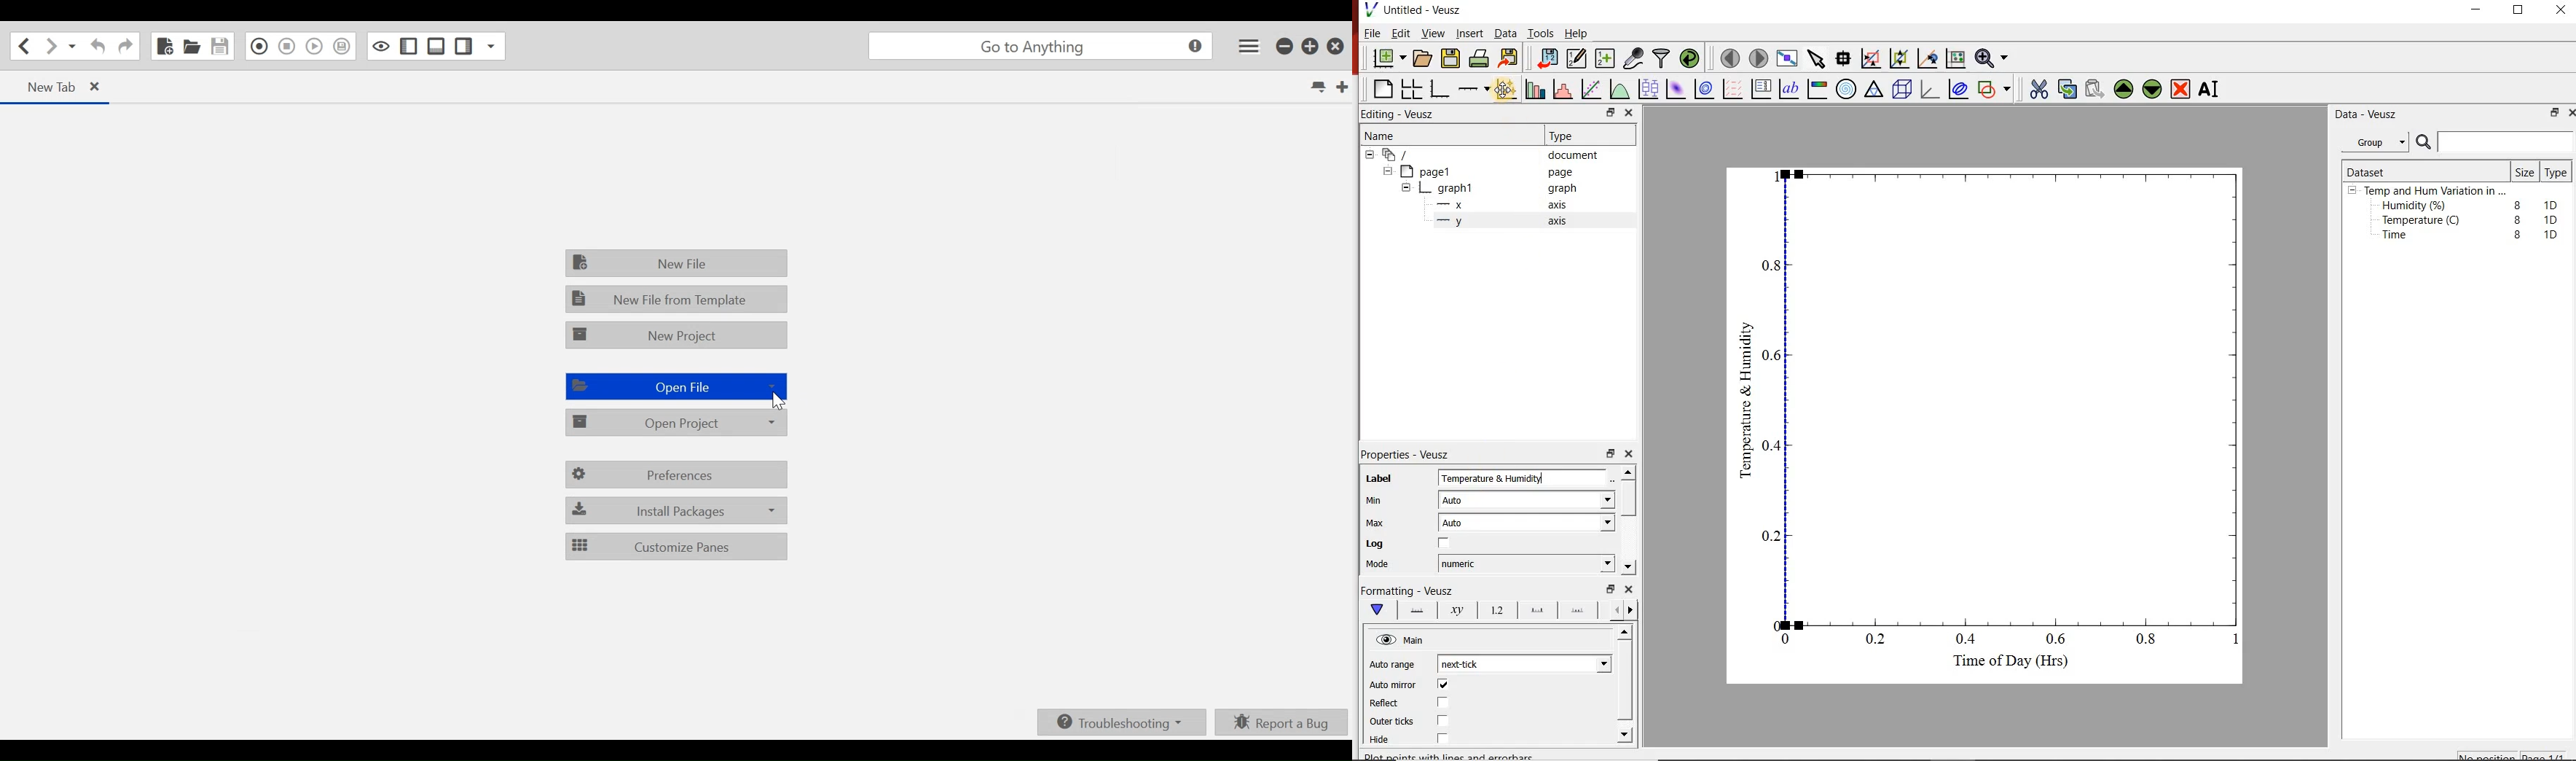  I want to click on scroll bar, so click(1630, 518).